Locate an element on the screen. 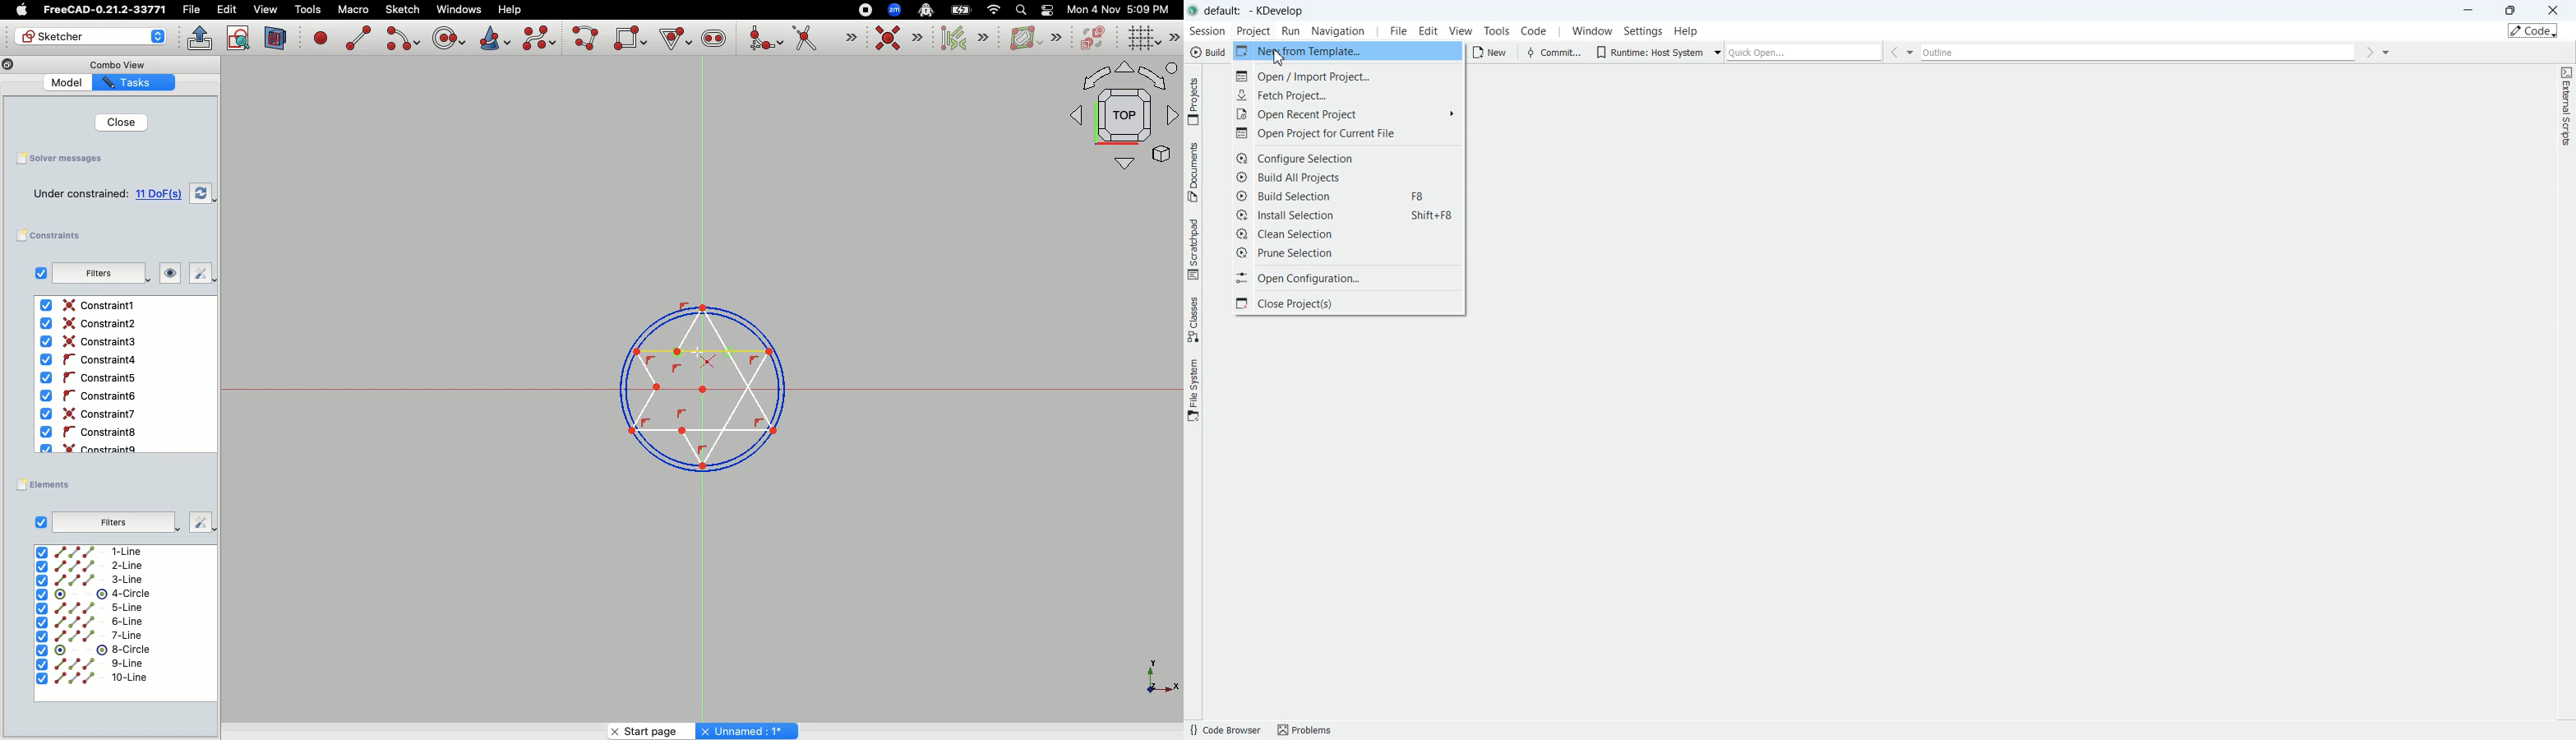 The width and height of the screenshot is (2576, 756). Toggle is located at coordinates (1047, 10).